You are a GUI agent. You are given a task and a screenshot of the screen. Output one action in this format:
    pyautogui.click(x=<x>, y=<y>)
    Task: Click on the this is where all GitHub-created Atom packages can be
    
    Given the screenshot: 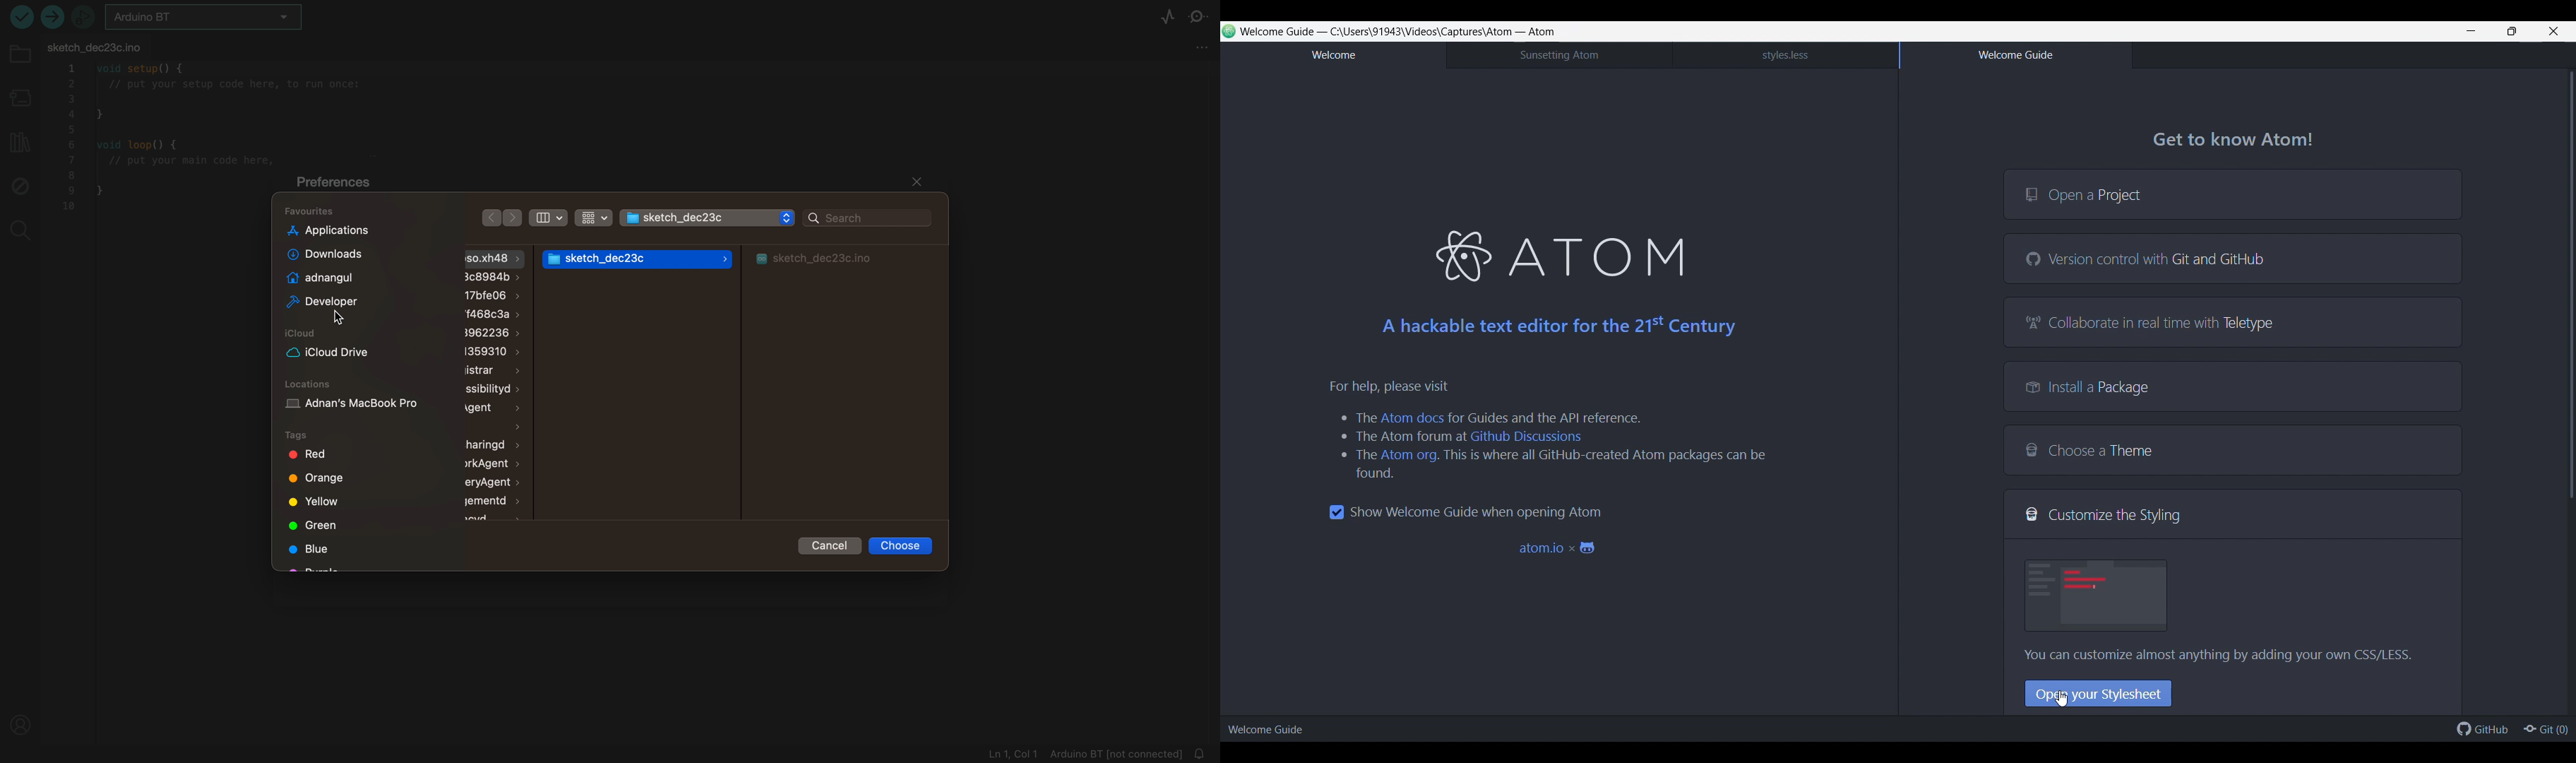 What is the action you would take?
    pyautogui.click(x=1611, y=457)
    